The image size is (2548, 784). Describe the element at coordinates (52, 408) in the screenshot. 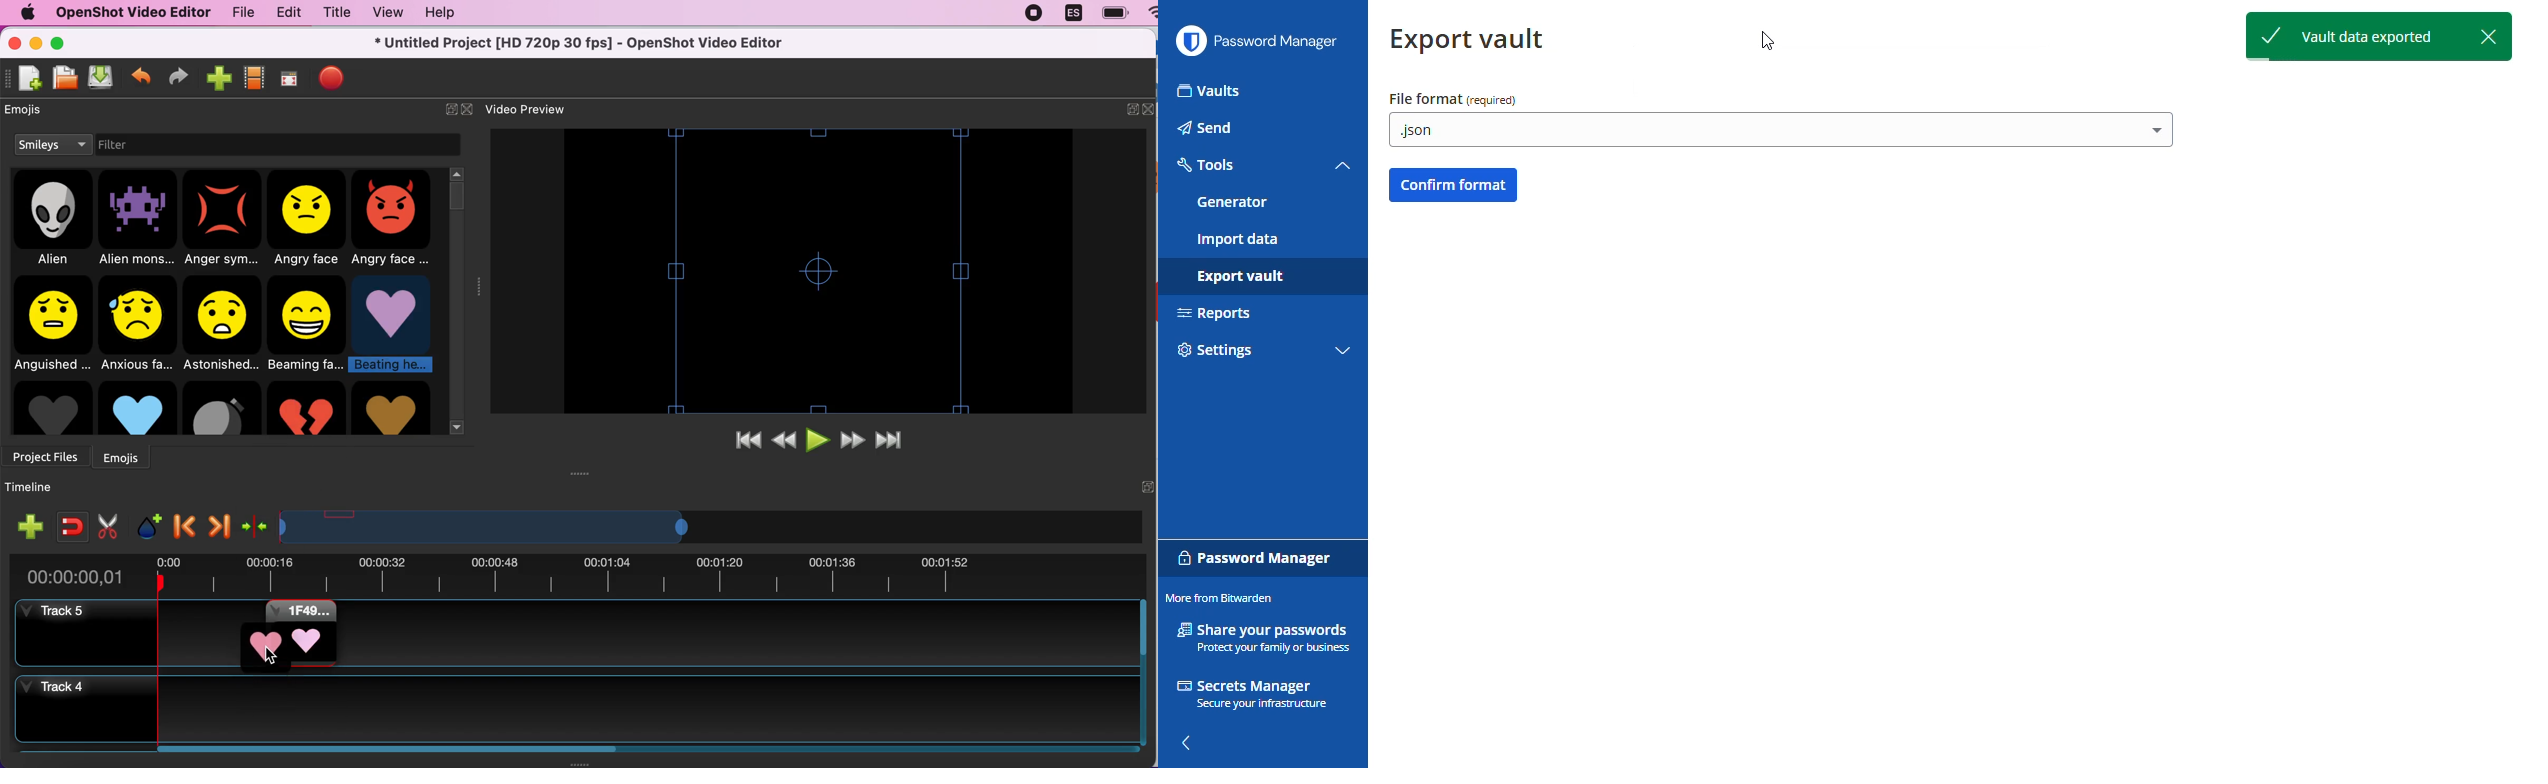

I see `Grey heart` at that location.